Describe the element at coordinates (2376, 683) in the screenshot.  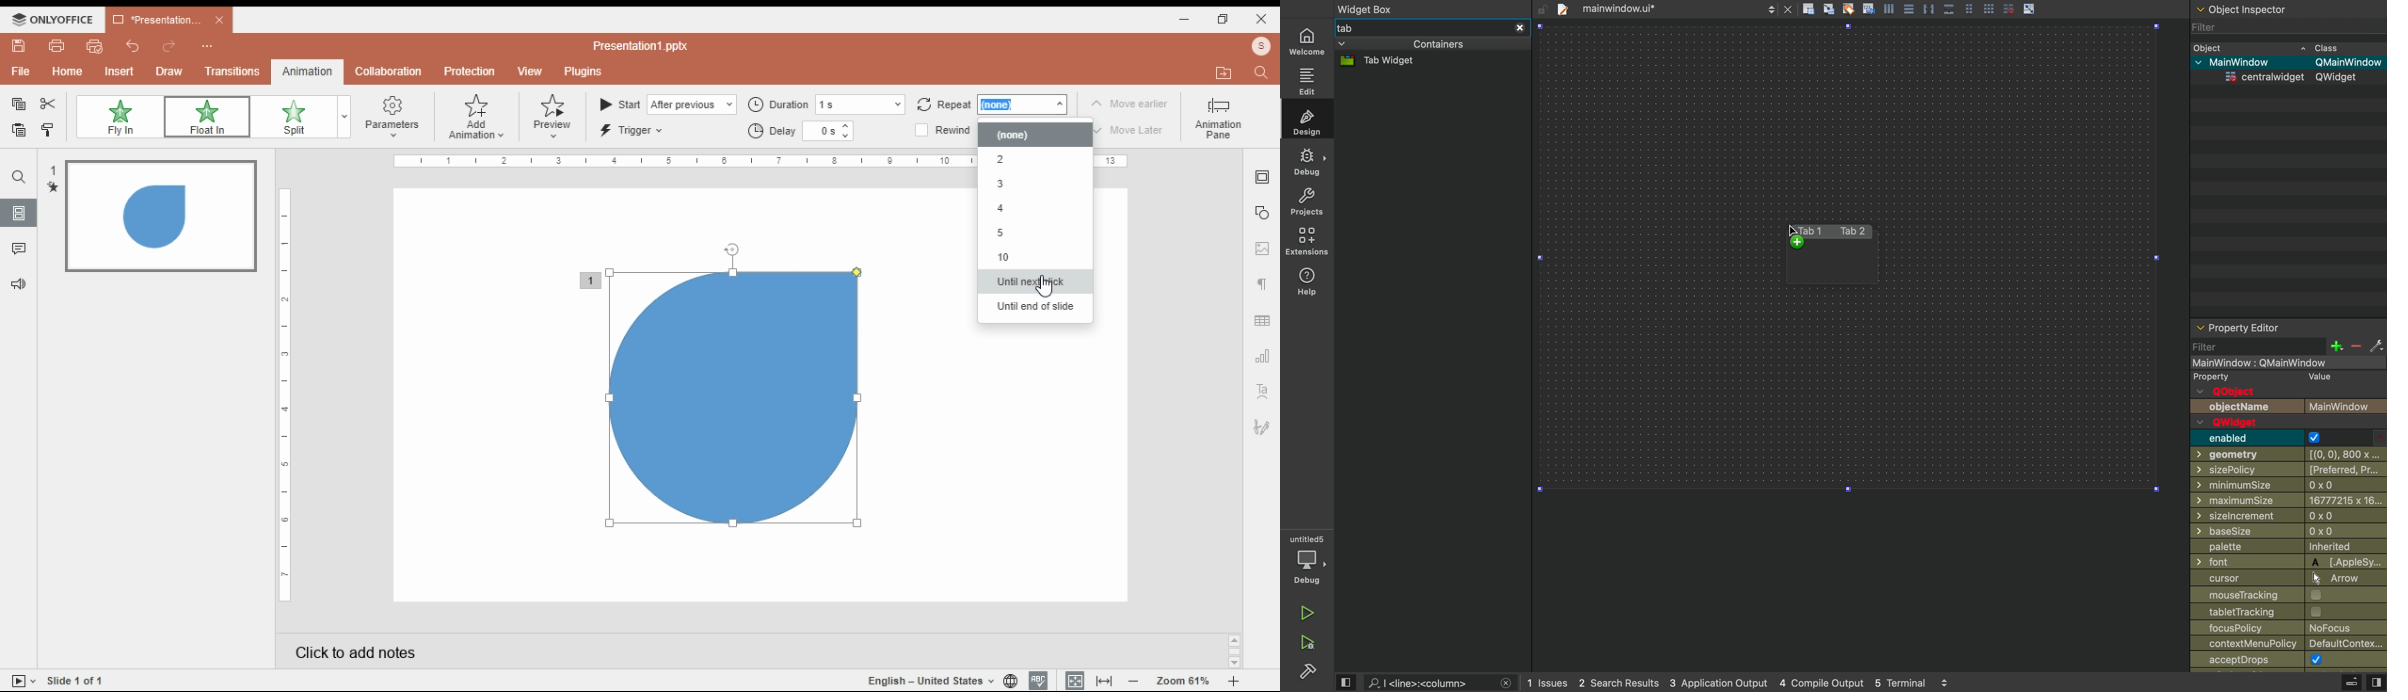
I see `view` at that location.